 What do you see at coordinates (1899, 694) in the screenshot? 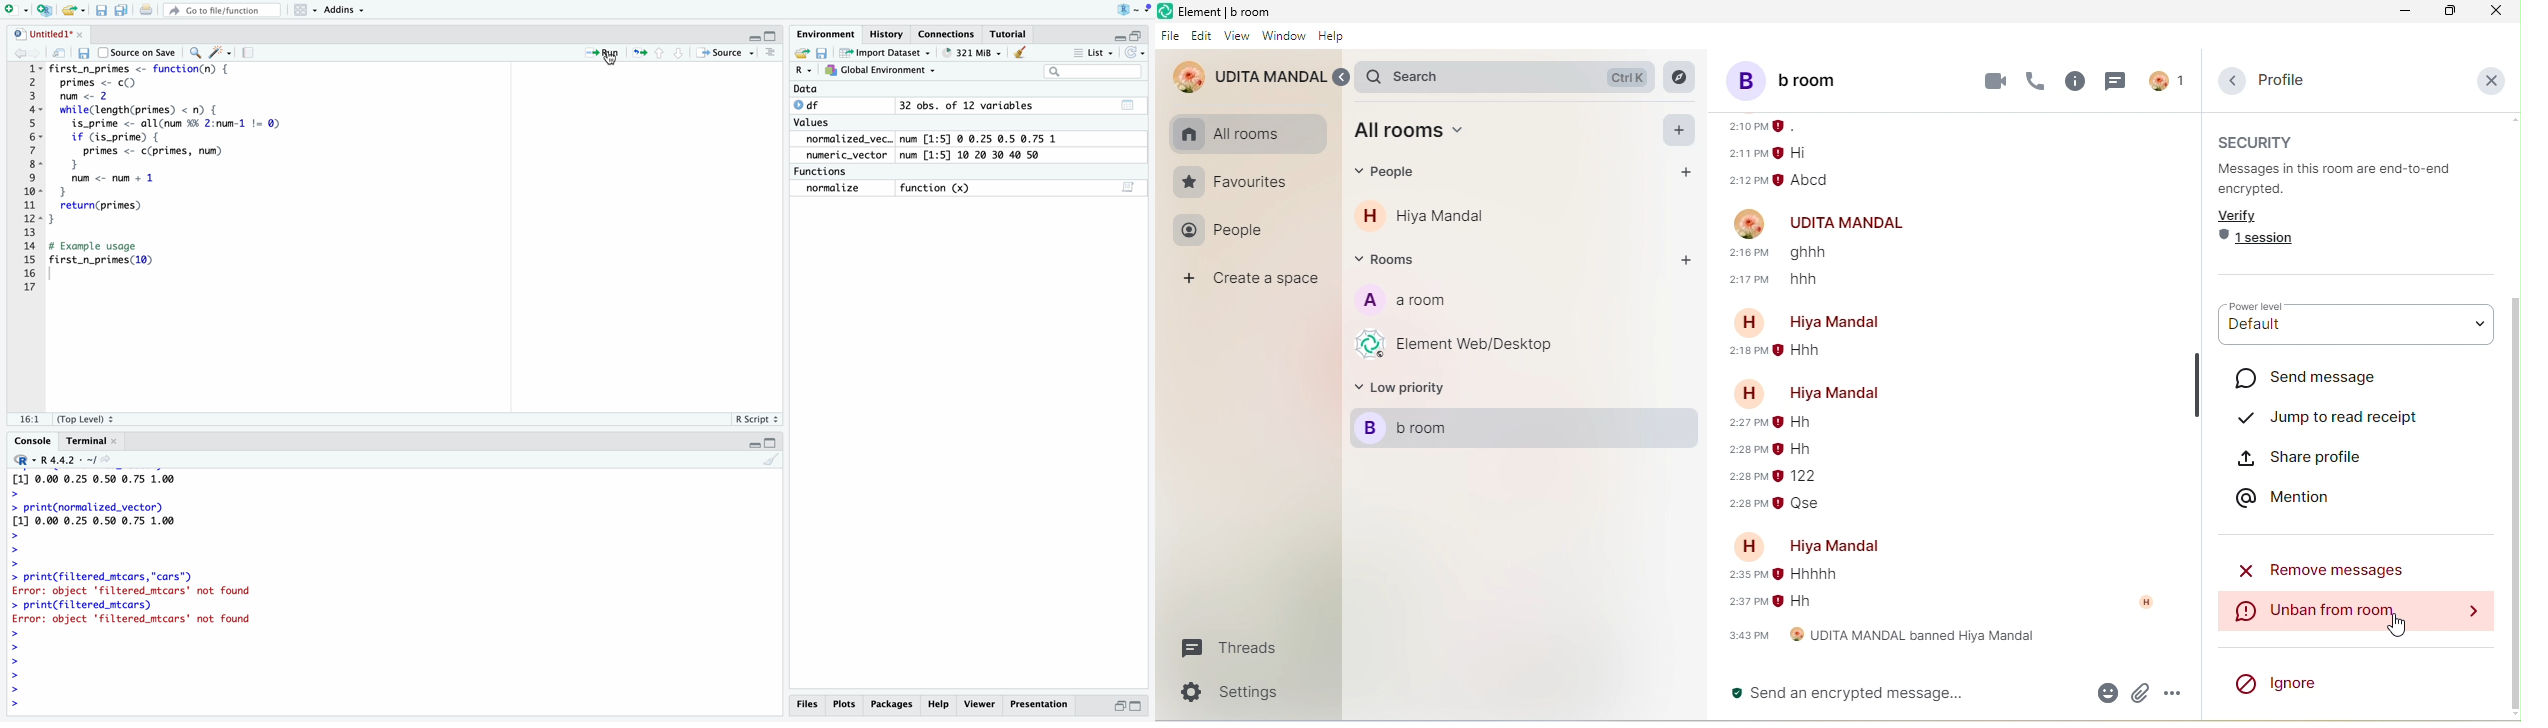
I see `send an encrypted message` at bounding box center [1899, 694].